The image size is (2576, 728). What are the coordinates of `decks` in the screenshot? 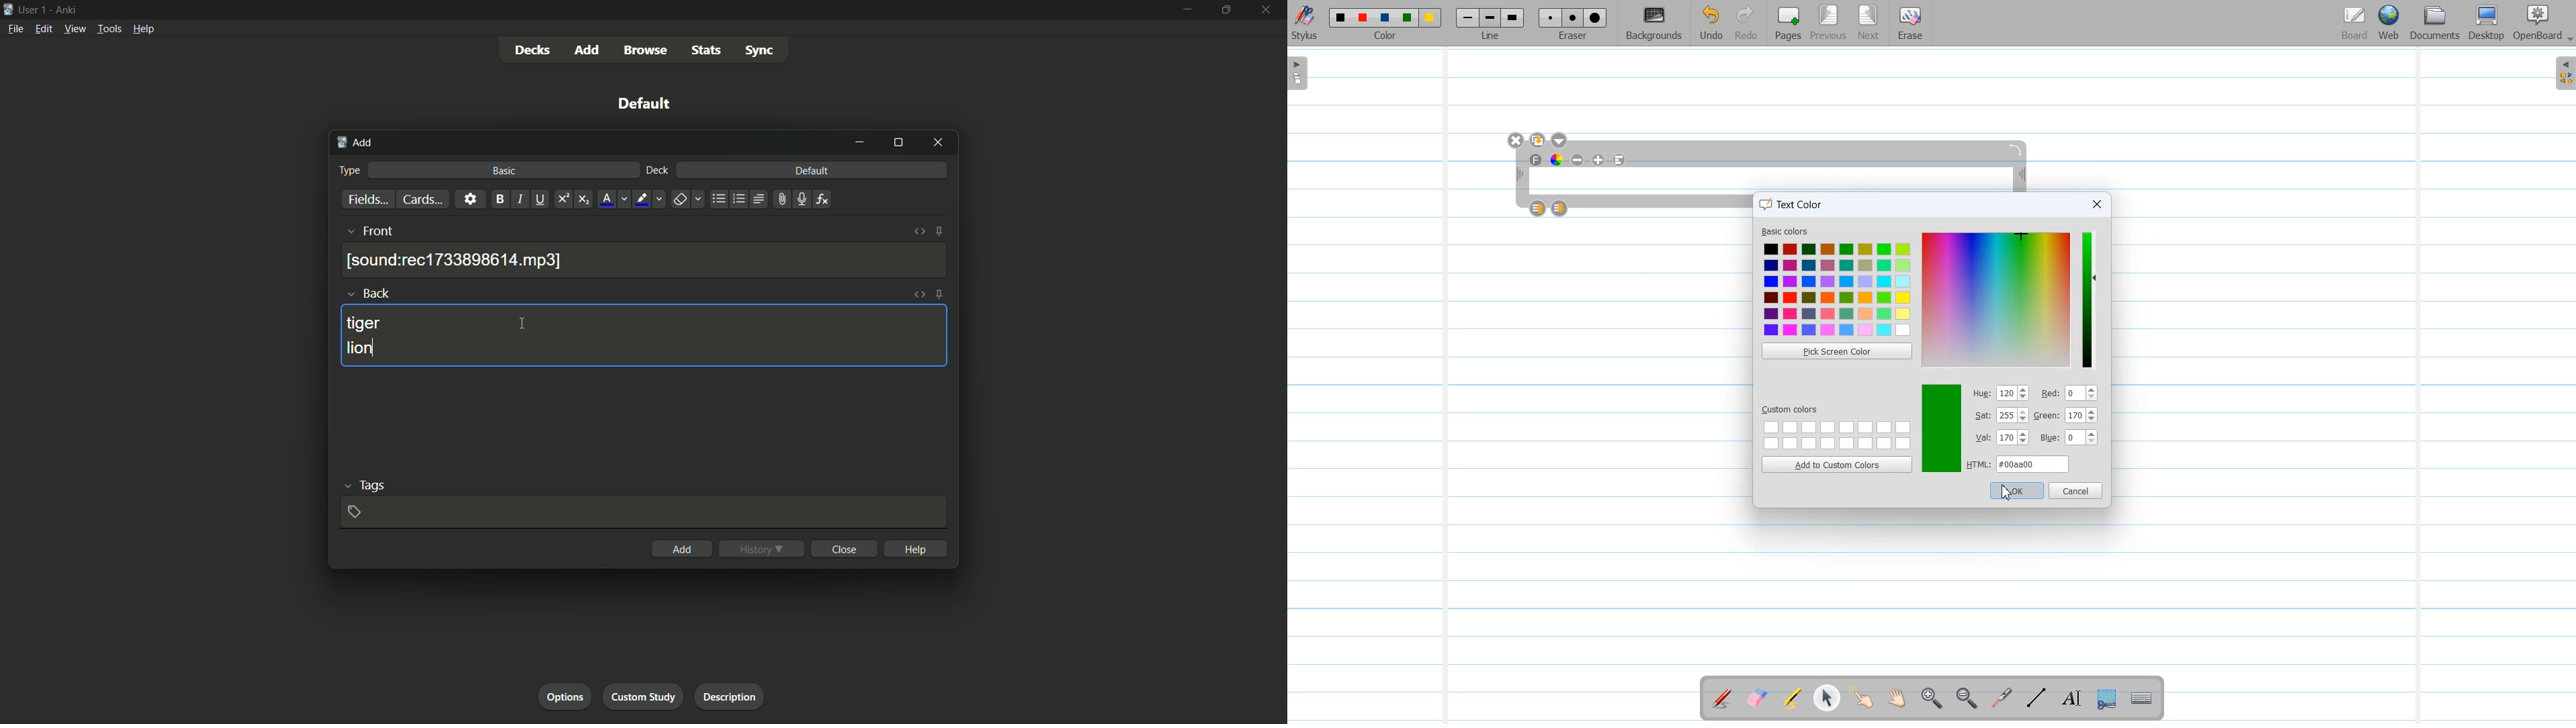 It's located at (532, 50).